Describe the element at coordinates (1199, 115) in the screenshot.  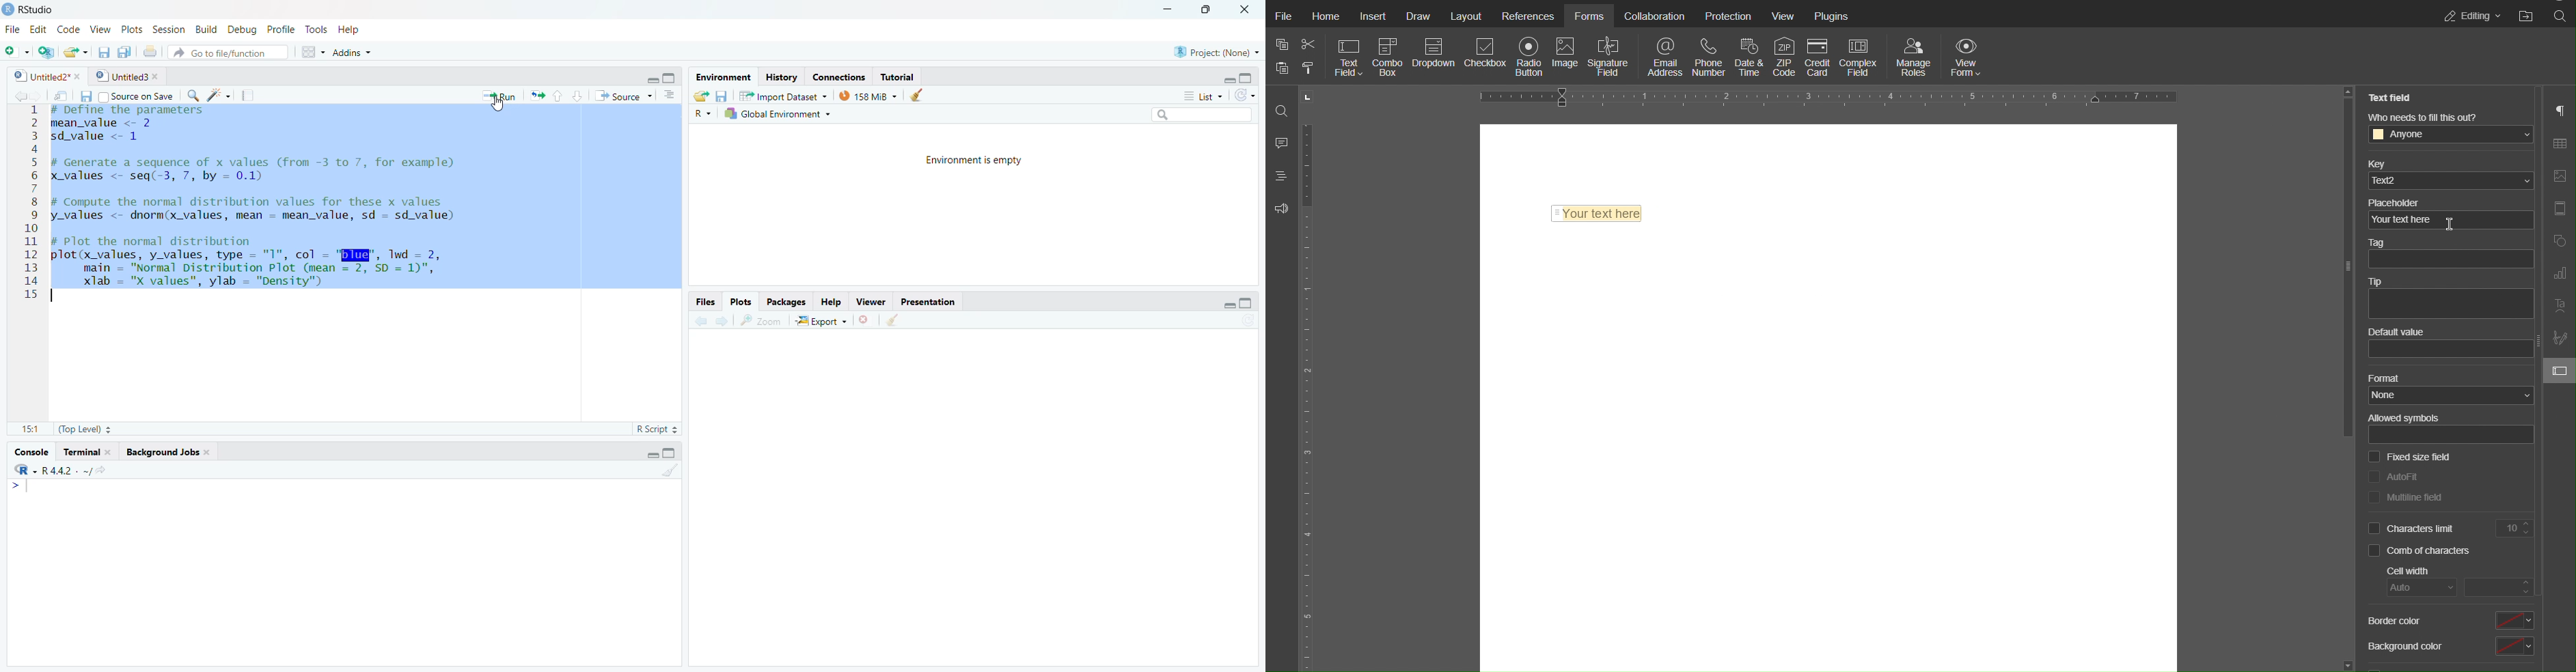
I see `search` at that location.